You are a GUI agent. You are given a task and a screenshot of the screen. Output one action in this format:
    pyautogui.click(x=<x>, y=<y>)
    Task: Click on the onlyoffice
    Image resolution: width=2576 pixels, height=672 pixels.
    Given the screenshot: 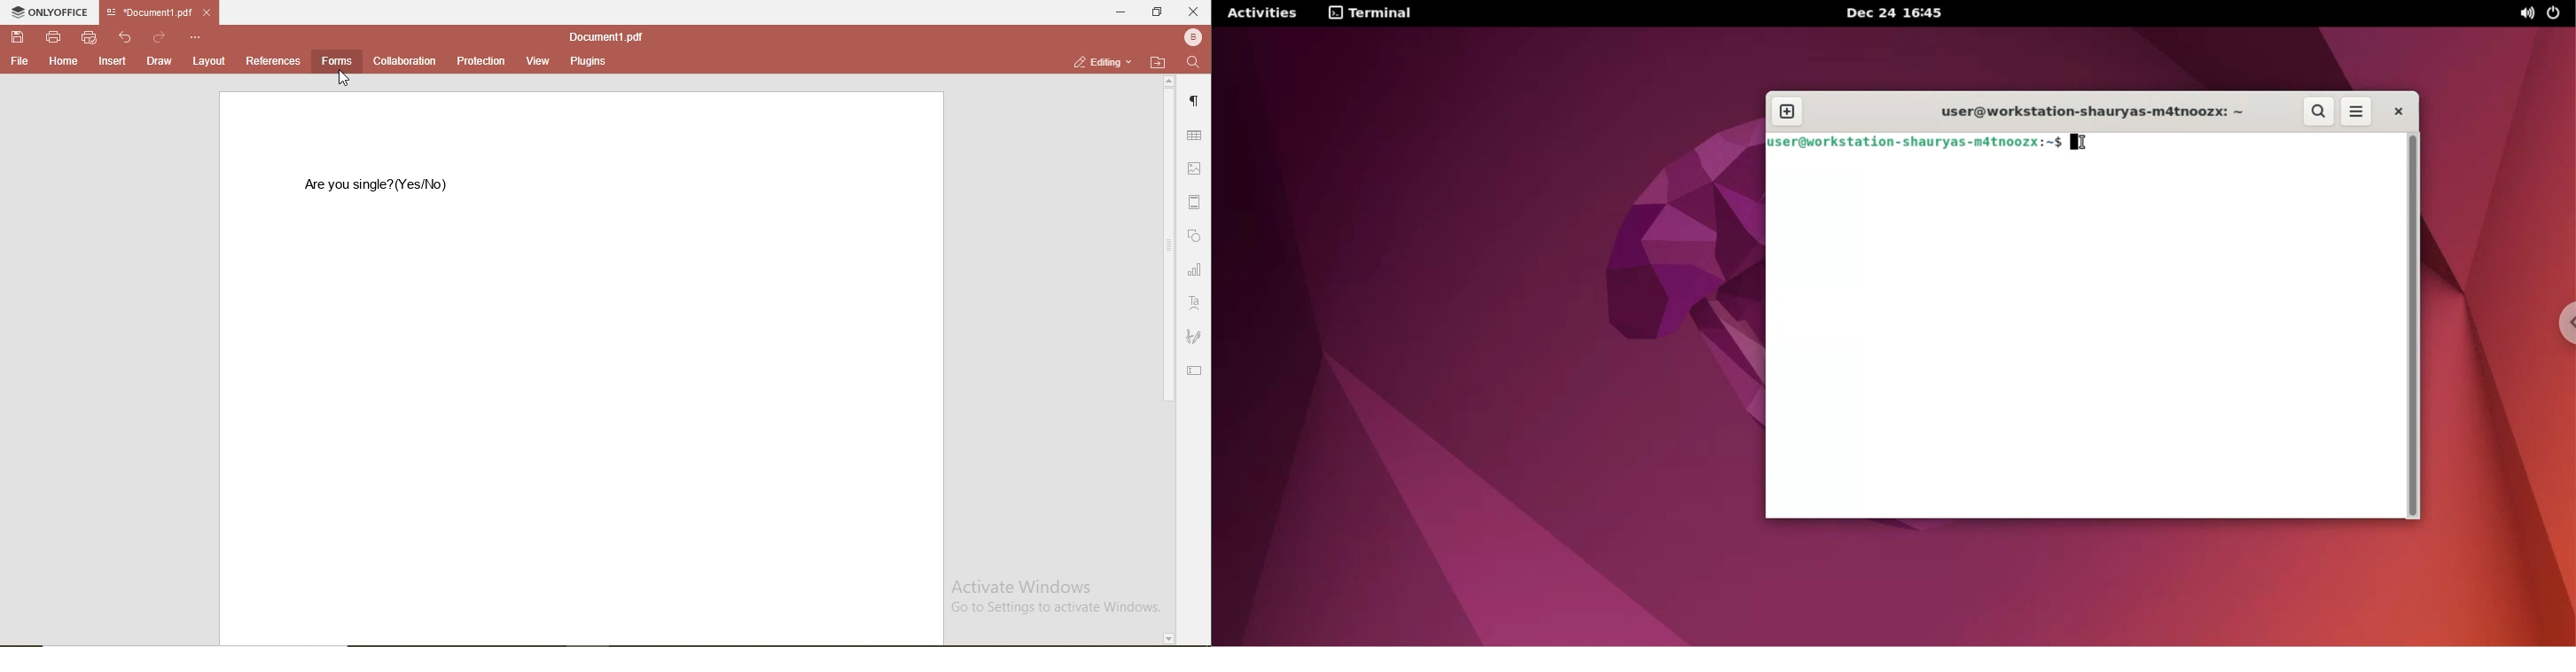 What is the action you would take?
    pyautogui.click(x=49, y=12)
    